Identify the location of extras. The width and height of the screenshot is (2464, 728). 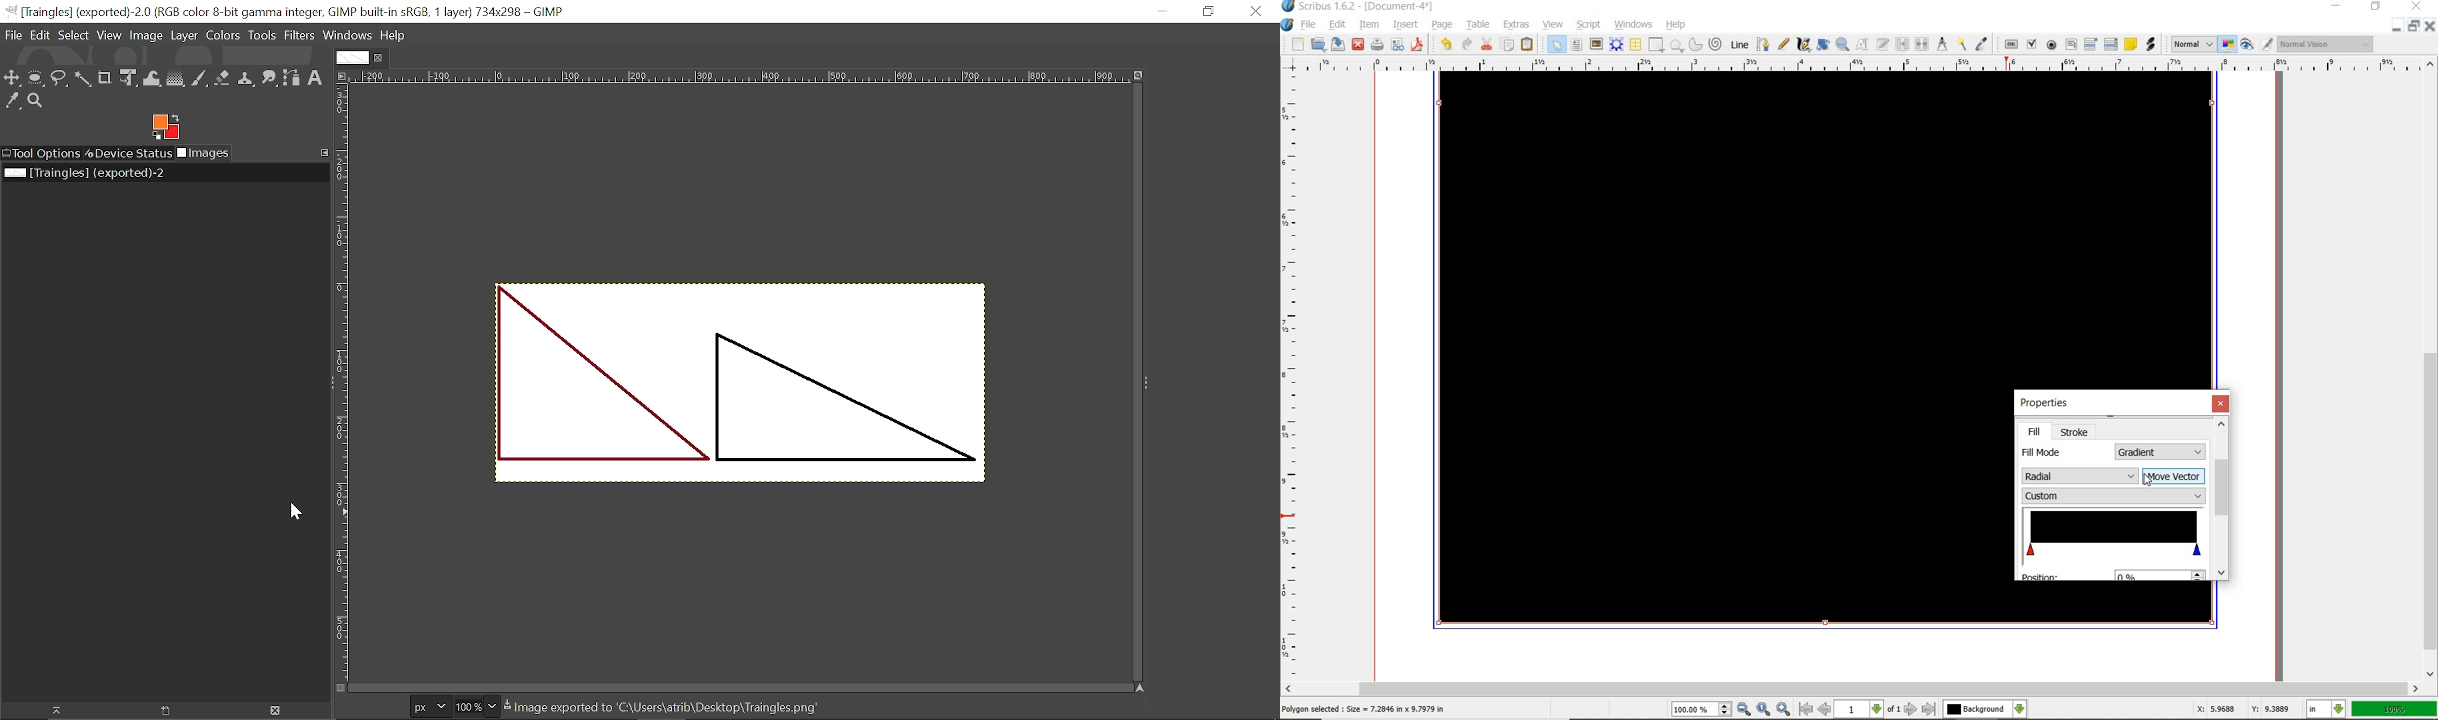
(1515, 25).